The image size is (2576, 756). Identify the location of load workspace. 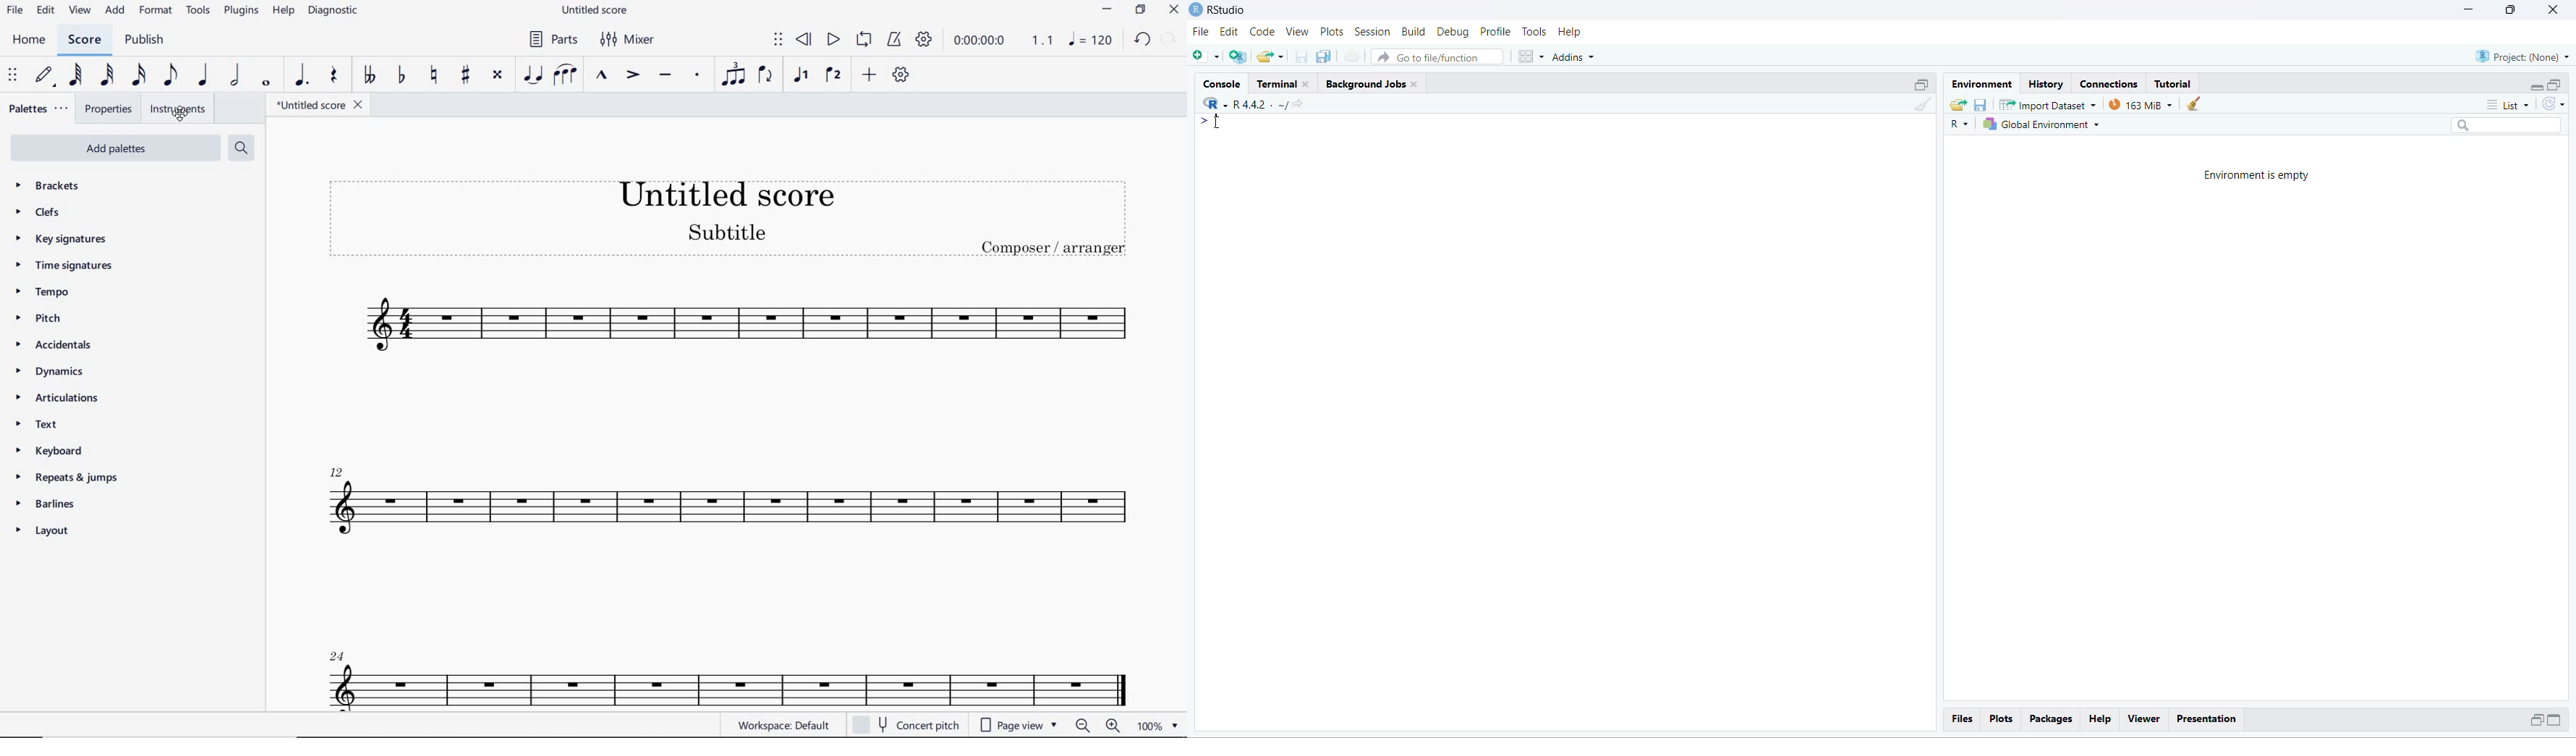
(1957, 103).